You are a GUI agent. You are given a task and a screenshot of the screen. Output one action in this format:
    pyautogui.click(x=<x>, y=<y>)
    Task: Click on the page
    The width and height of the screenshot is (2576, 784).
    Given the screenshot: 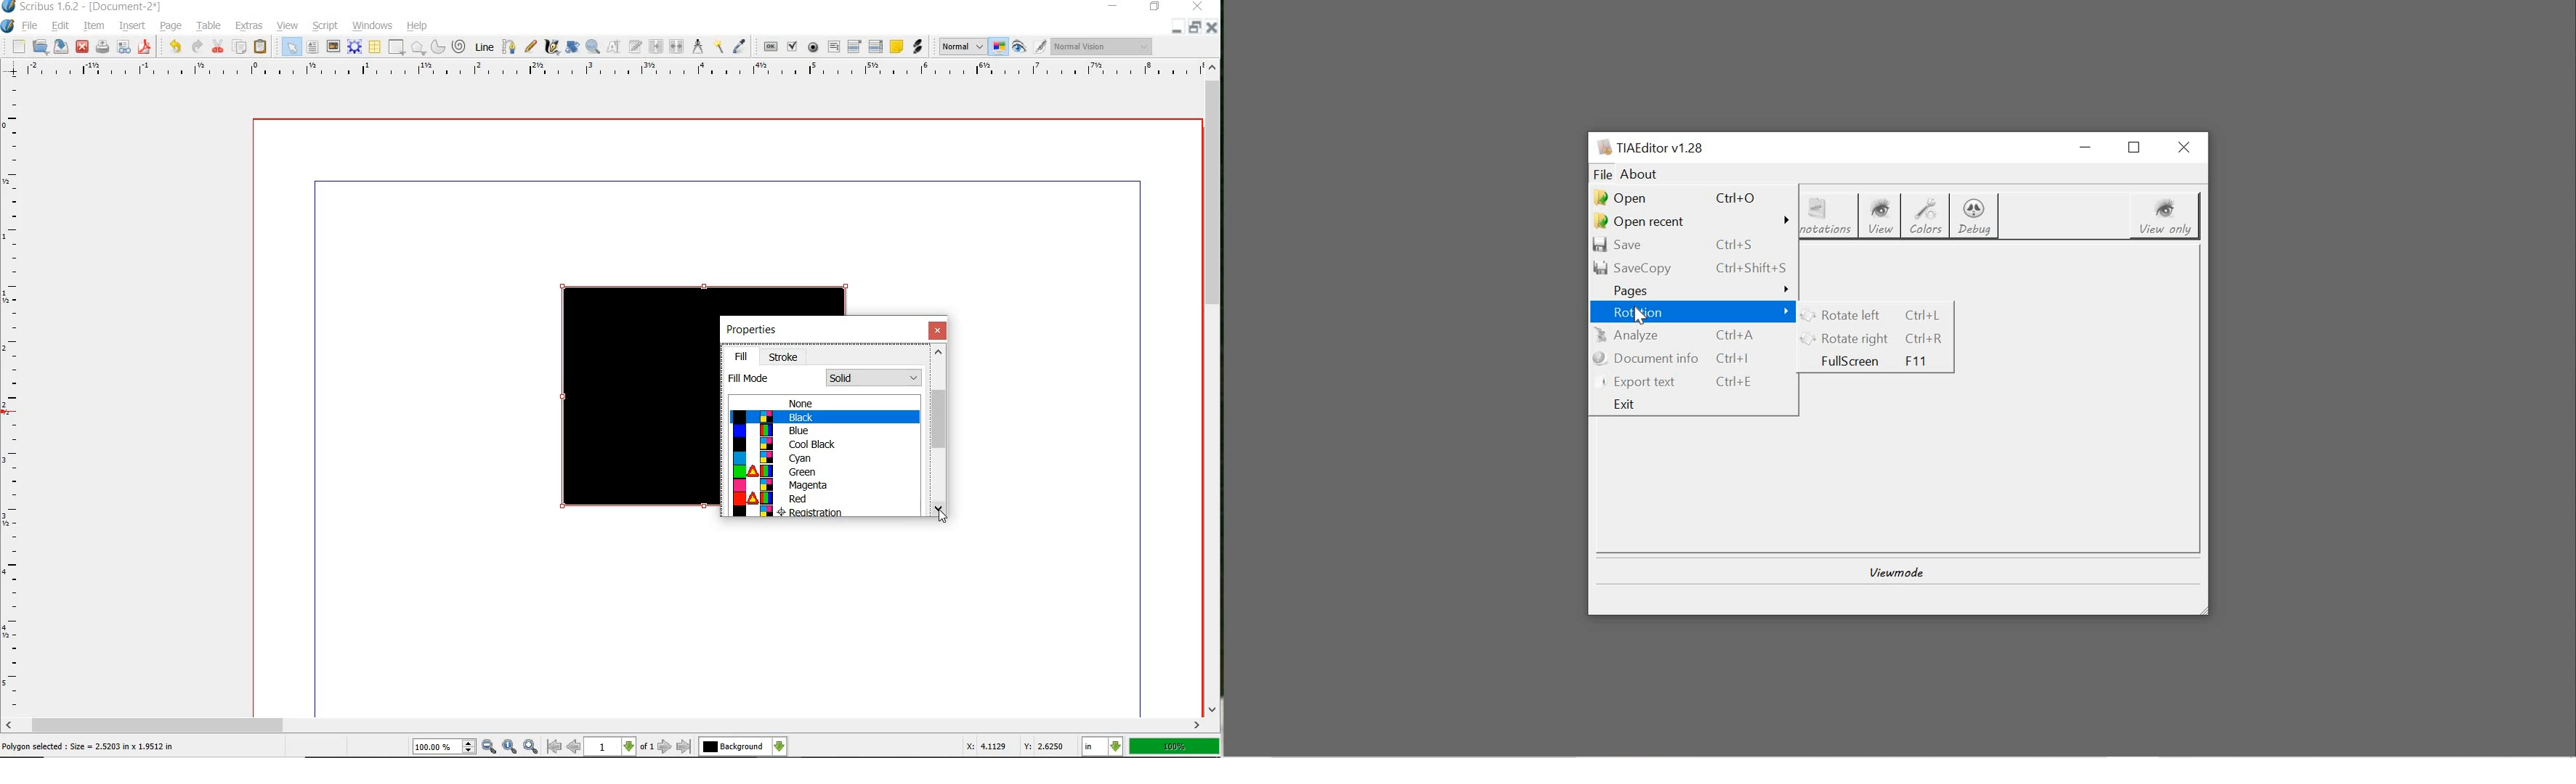 What is the action you would take?
    pyautogui.click(x=171, y=28)
    